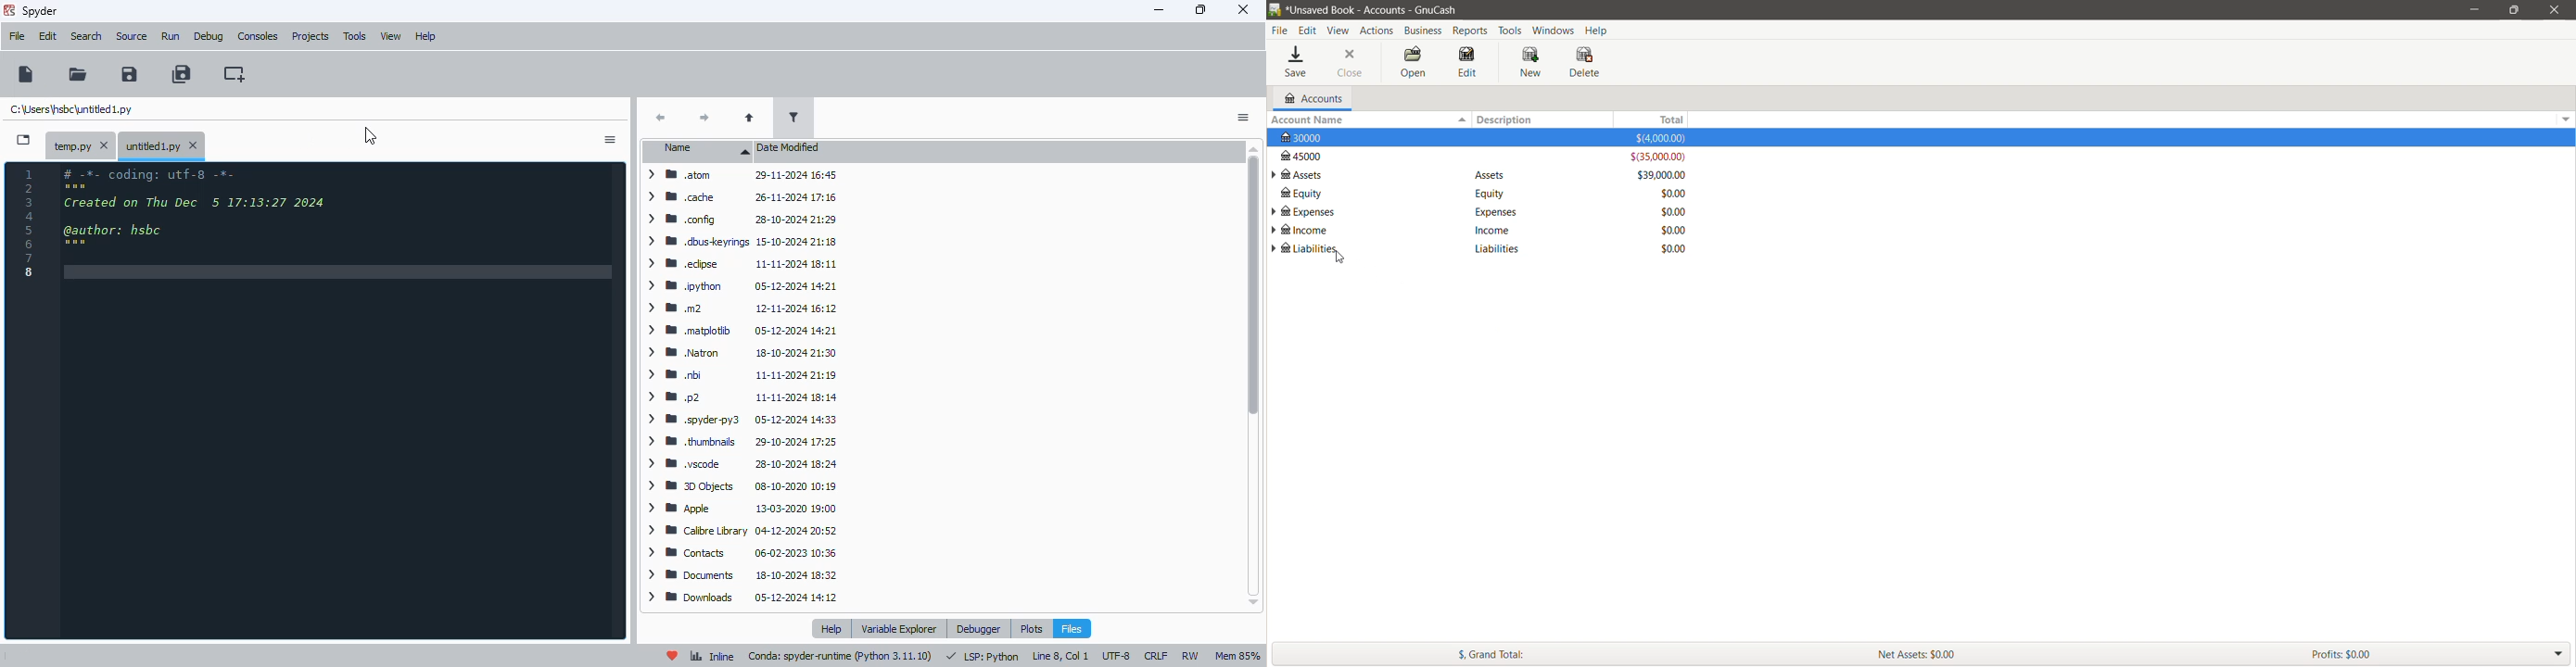  What do you see at coordinates (72, 110) in the screenshot?
I see `untitled1.py` at bounding box center [72, 110].